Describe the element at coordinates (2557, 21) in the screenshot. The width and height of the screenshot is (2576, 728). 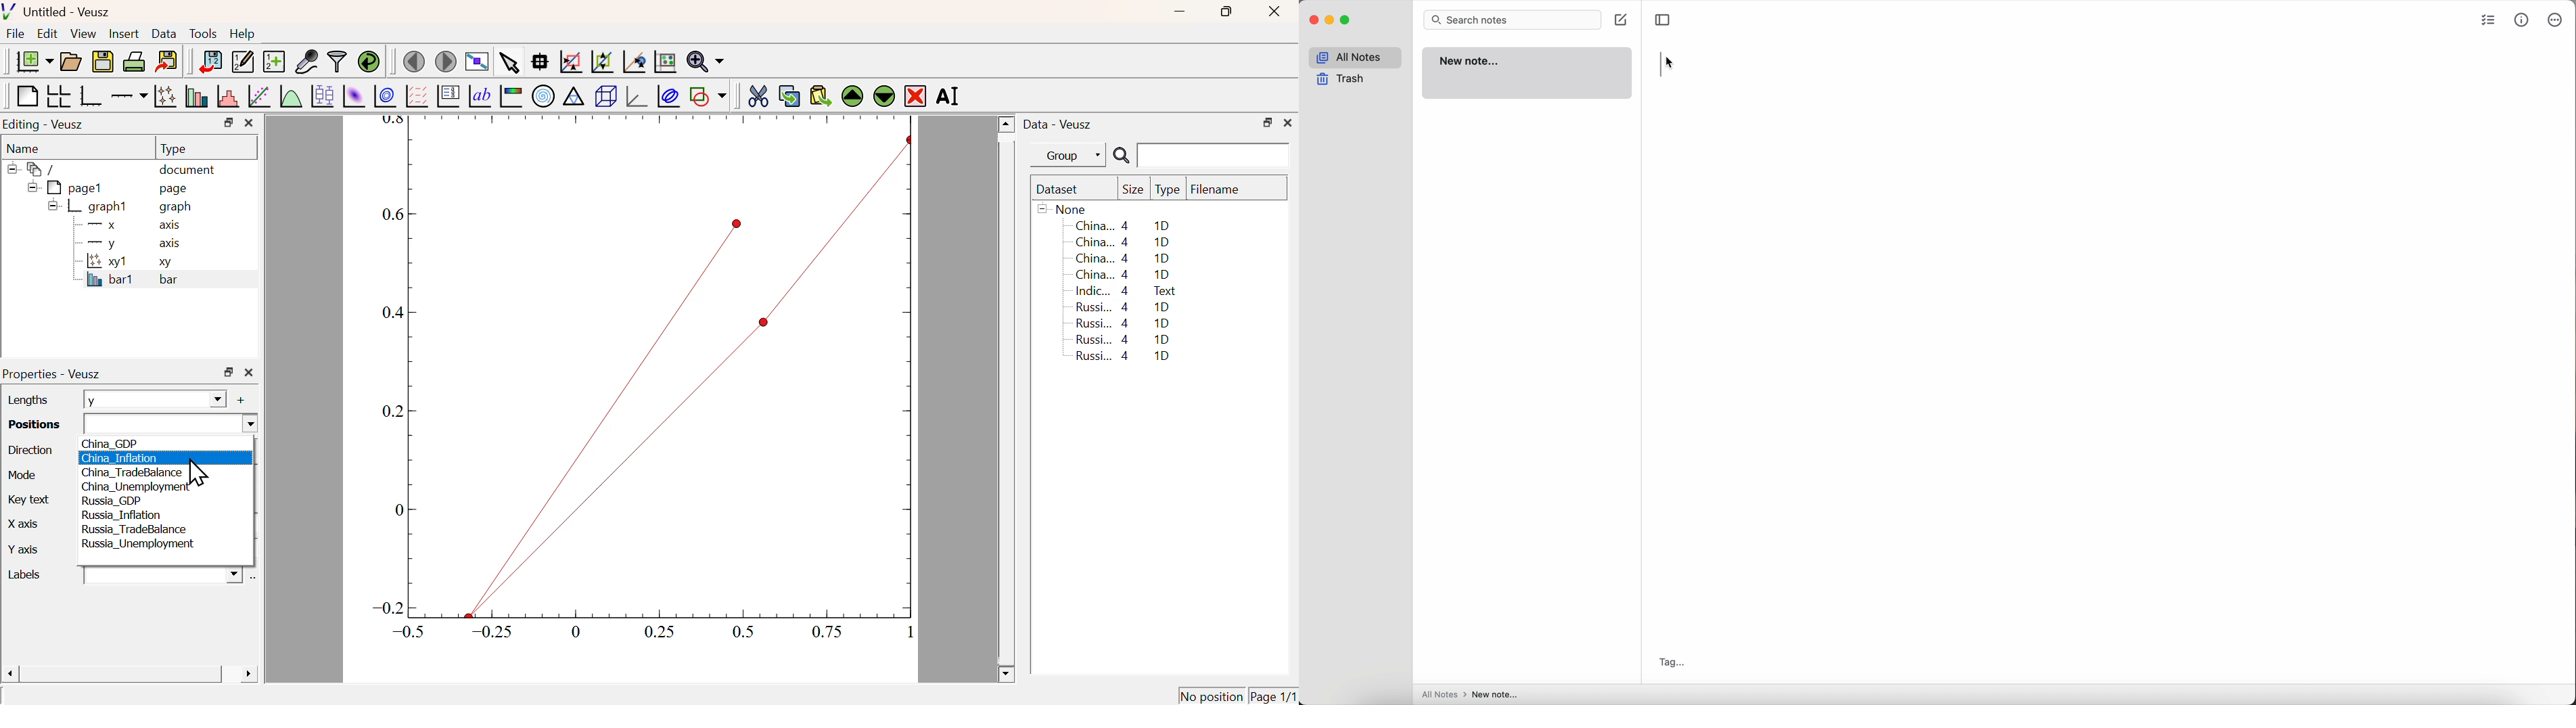
I see `more options` at that location.